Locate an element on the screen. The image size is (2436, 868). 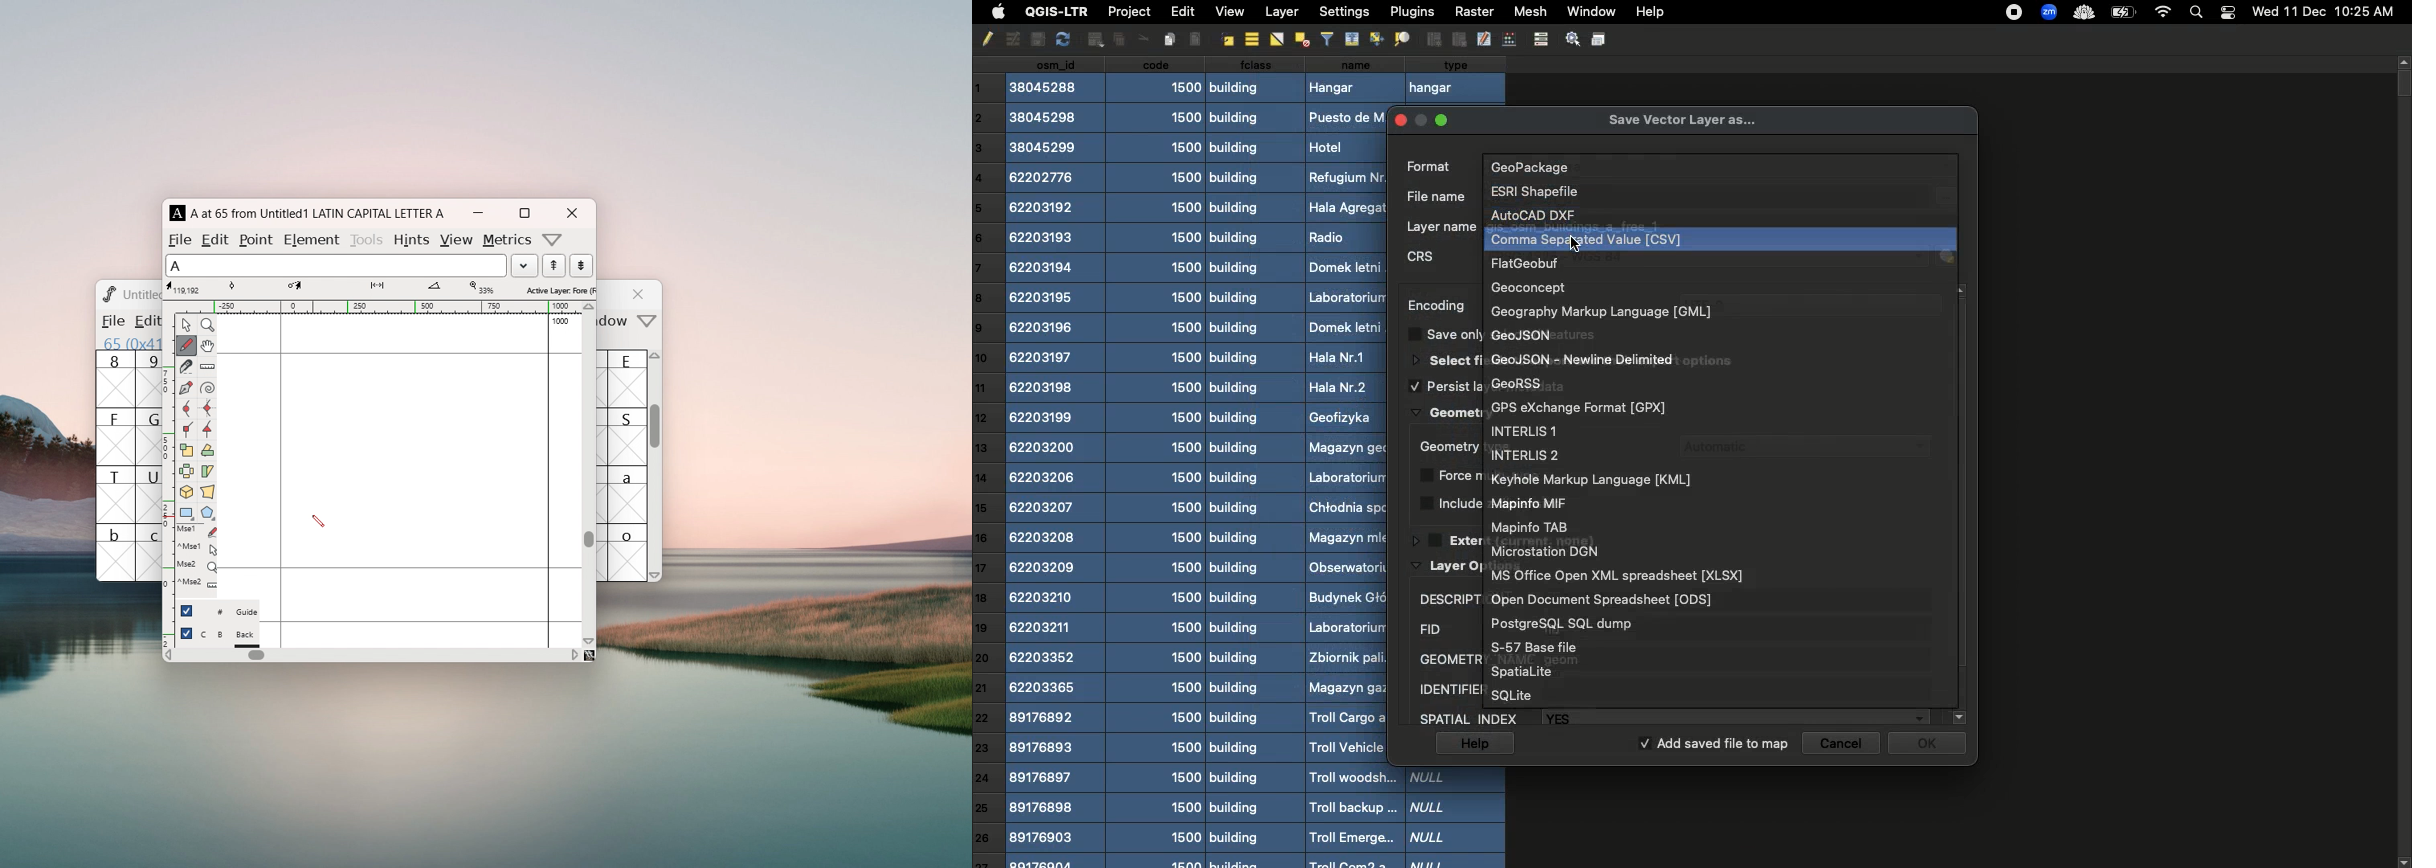
perspective transformation is located at coordinates (207, 493).